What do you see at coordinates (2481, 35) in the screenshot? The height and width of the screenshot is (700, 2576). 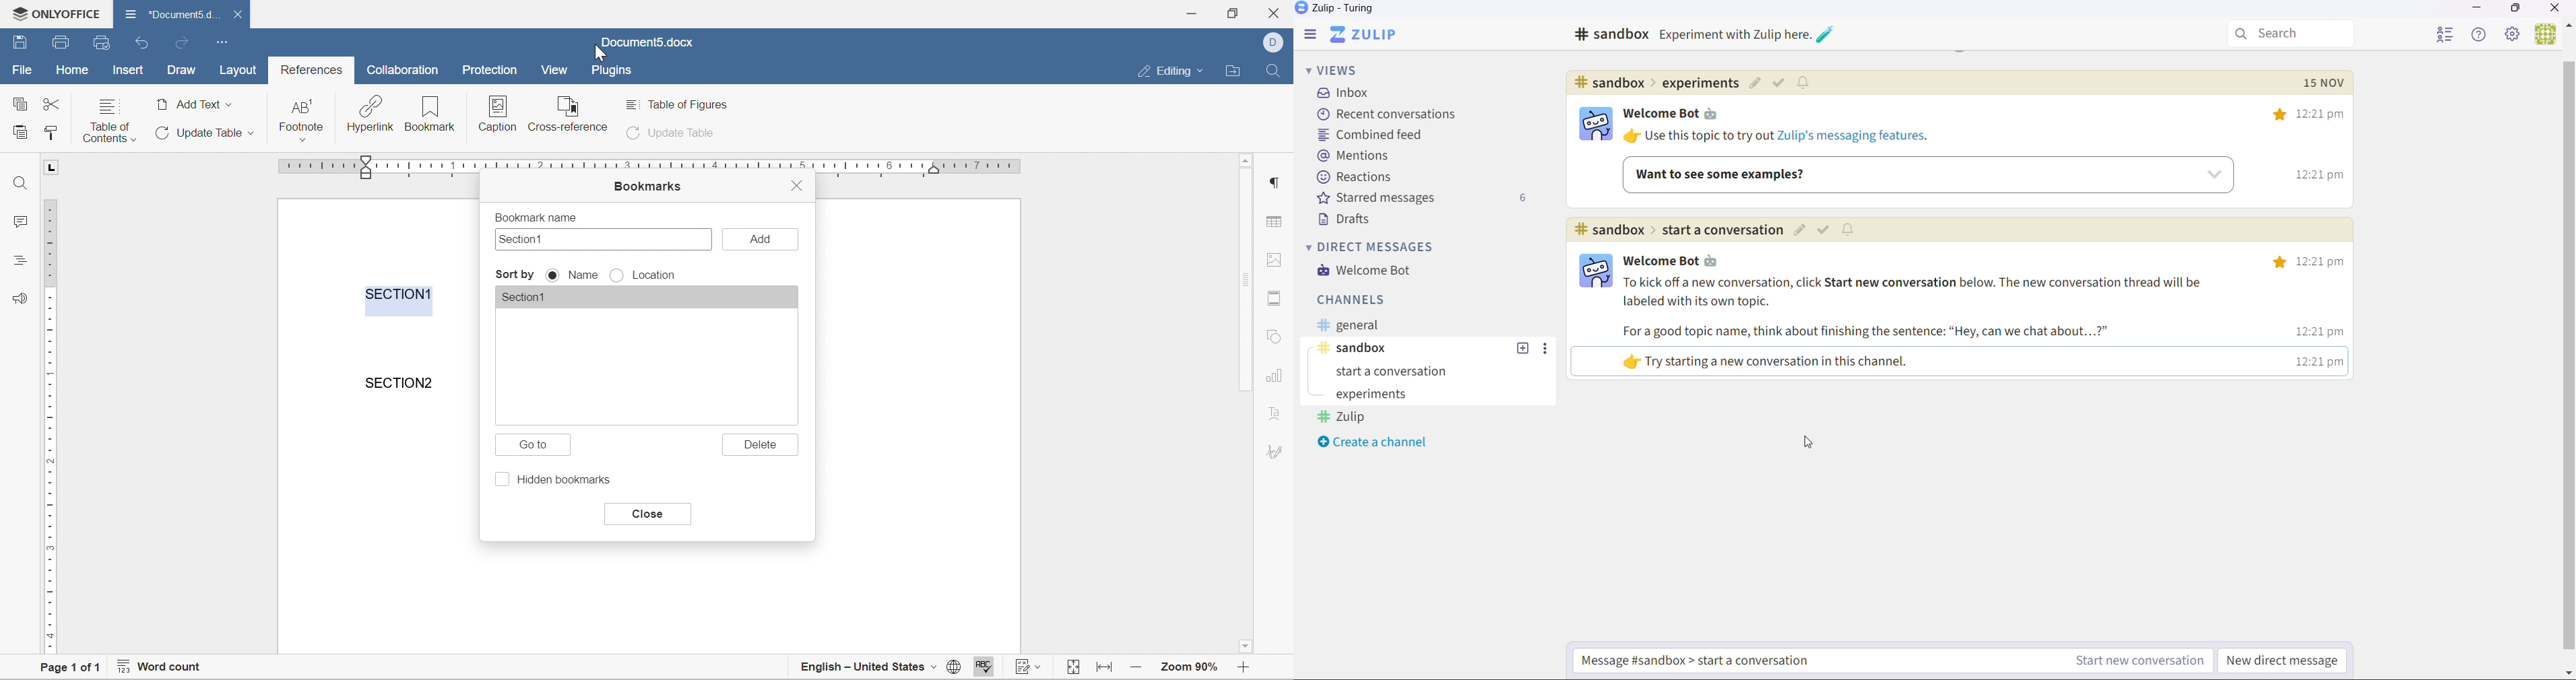 I see `Help` at bounding box center [2481, 35].